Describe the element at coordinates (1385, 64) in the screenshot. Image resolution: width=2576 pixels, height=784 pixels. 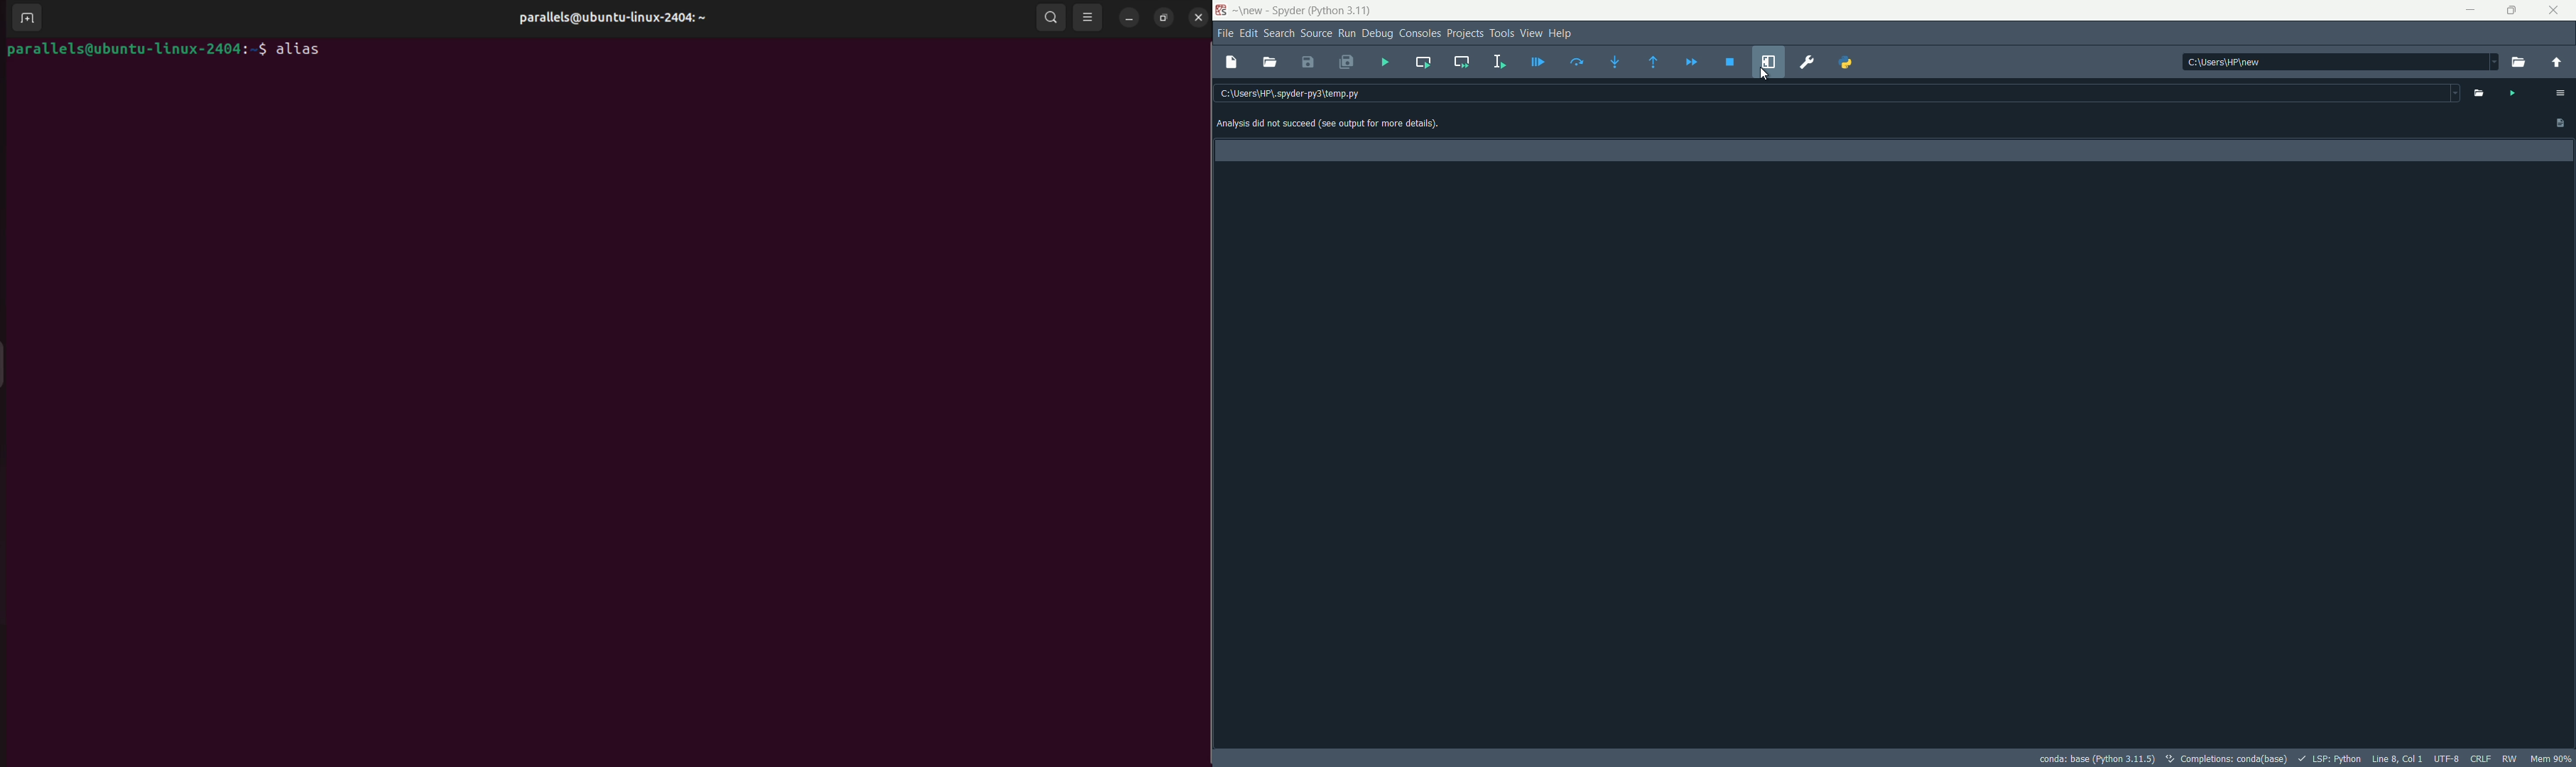
I see `run file` at that location.